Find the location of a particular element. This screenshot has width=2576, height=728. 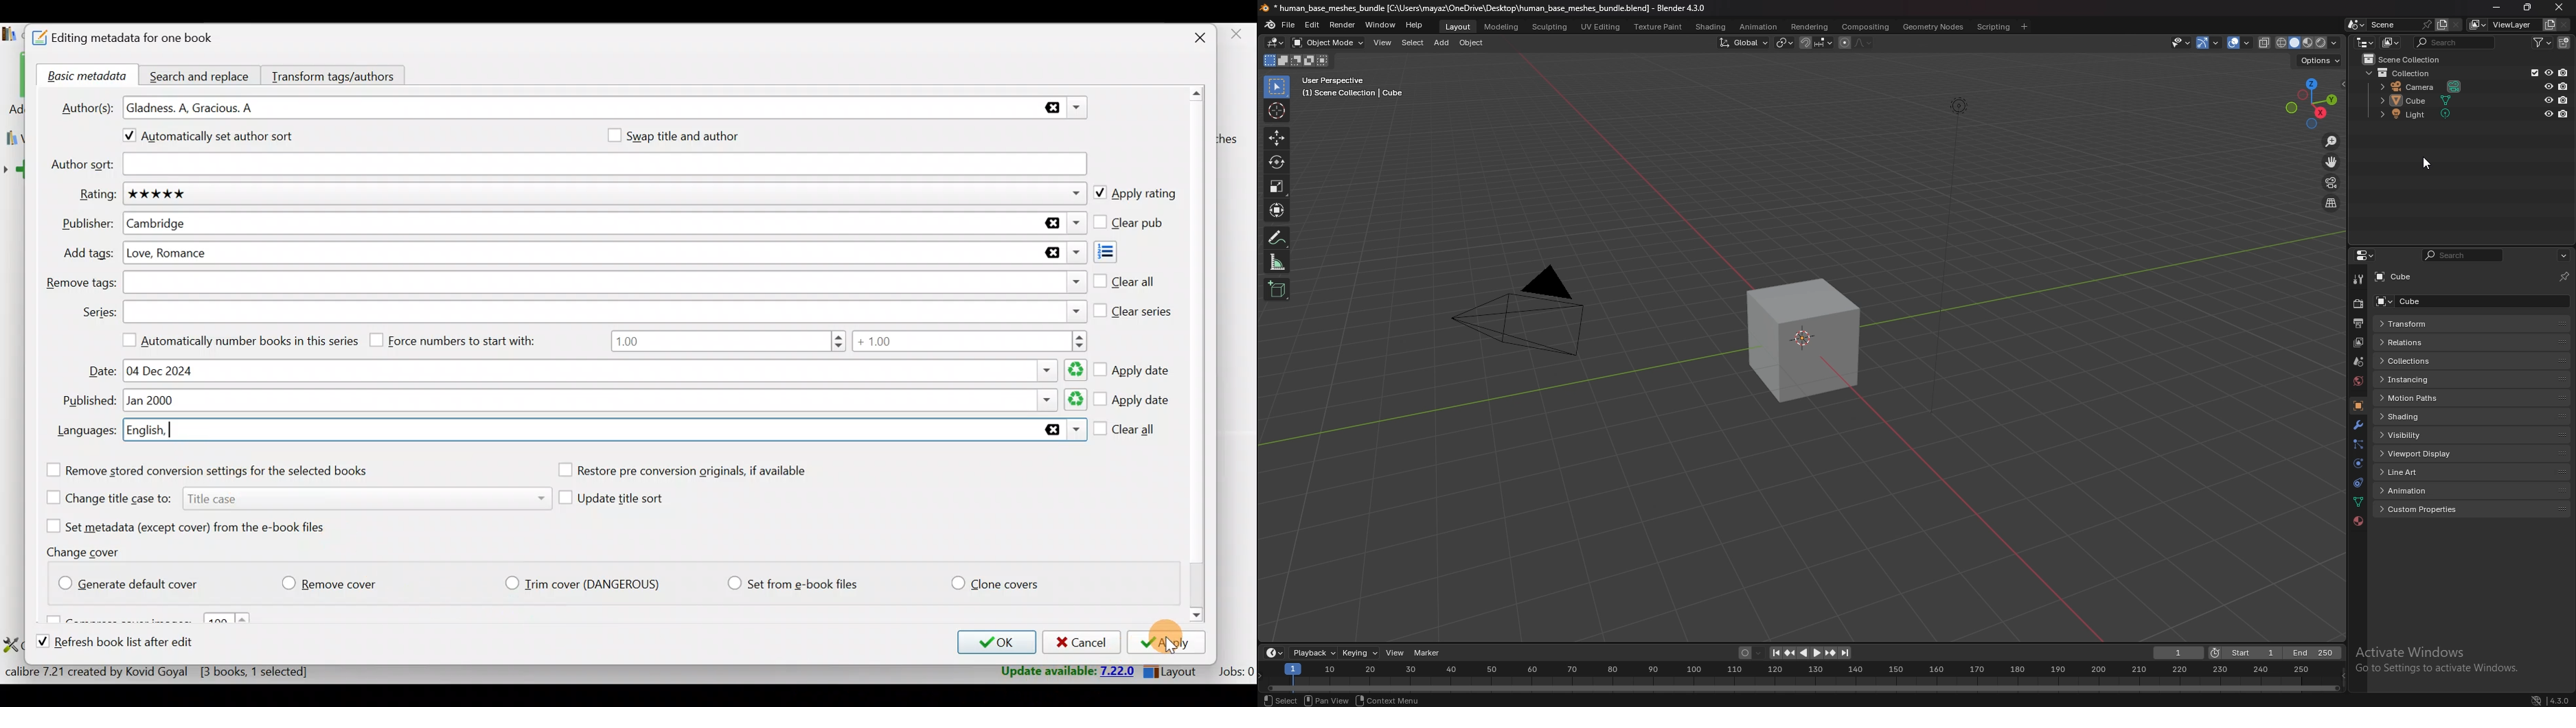

resize is located at coordinates (2527, 7).